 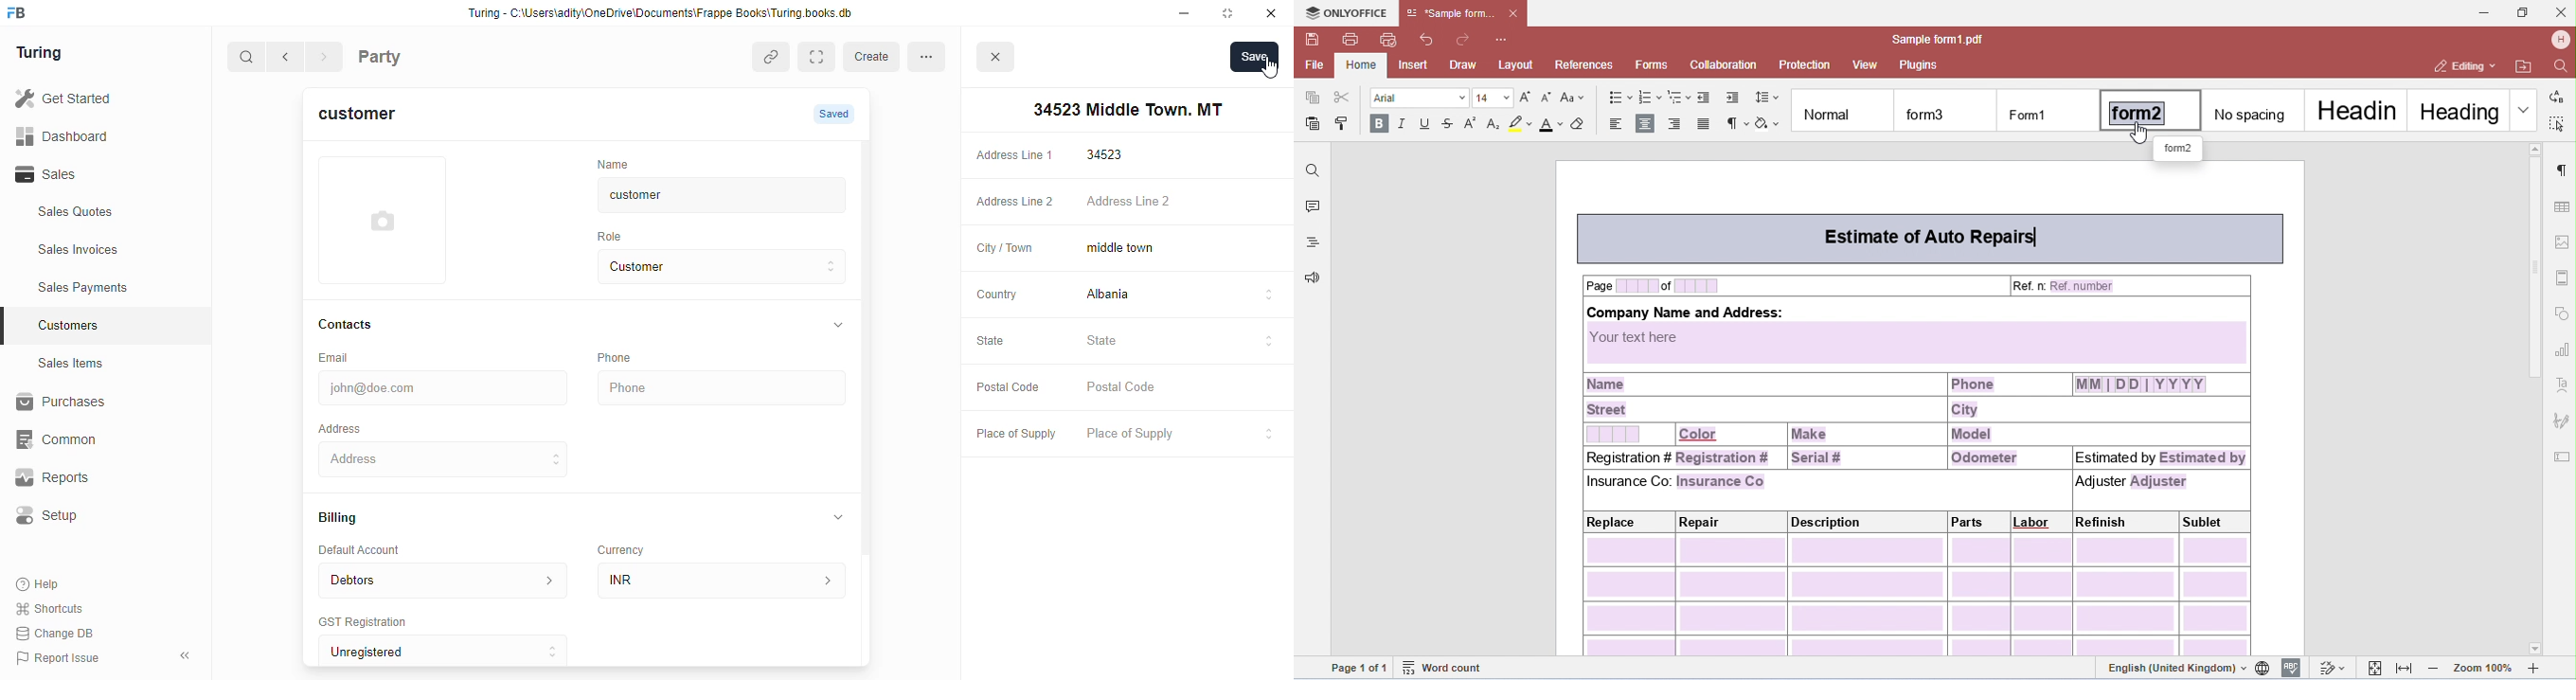 I want to click on maximise, so click(x=1231, y=13).